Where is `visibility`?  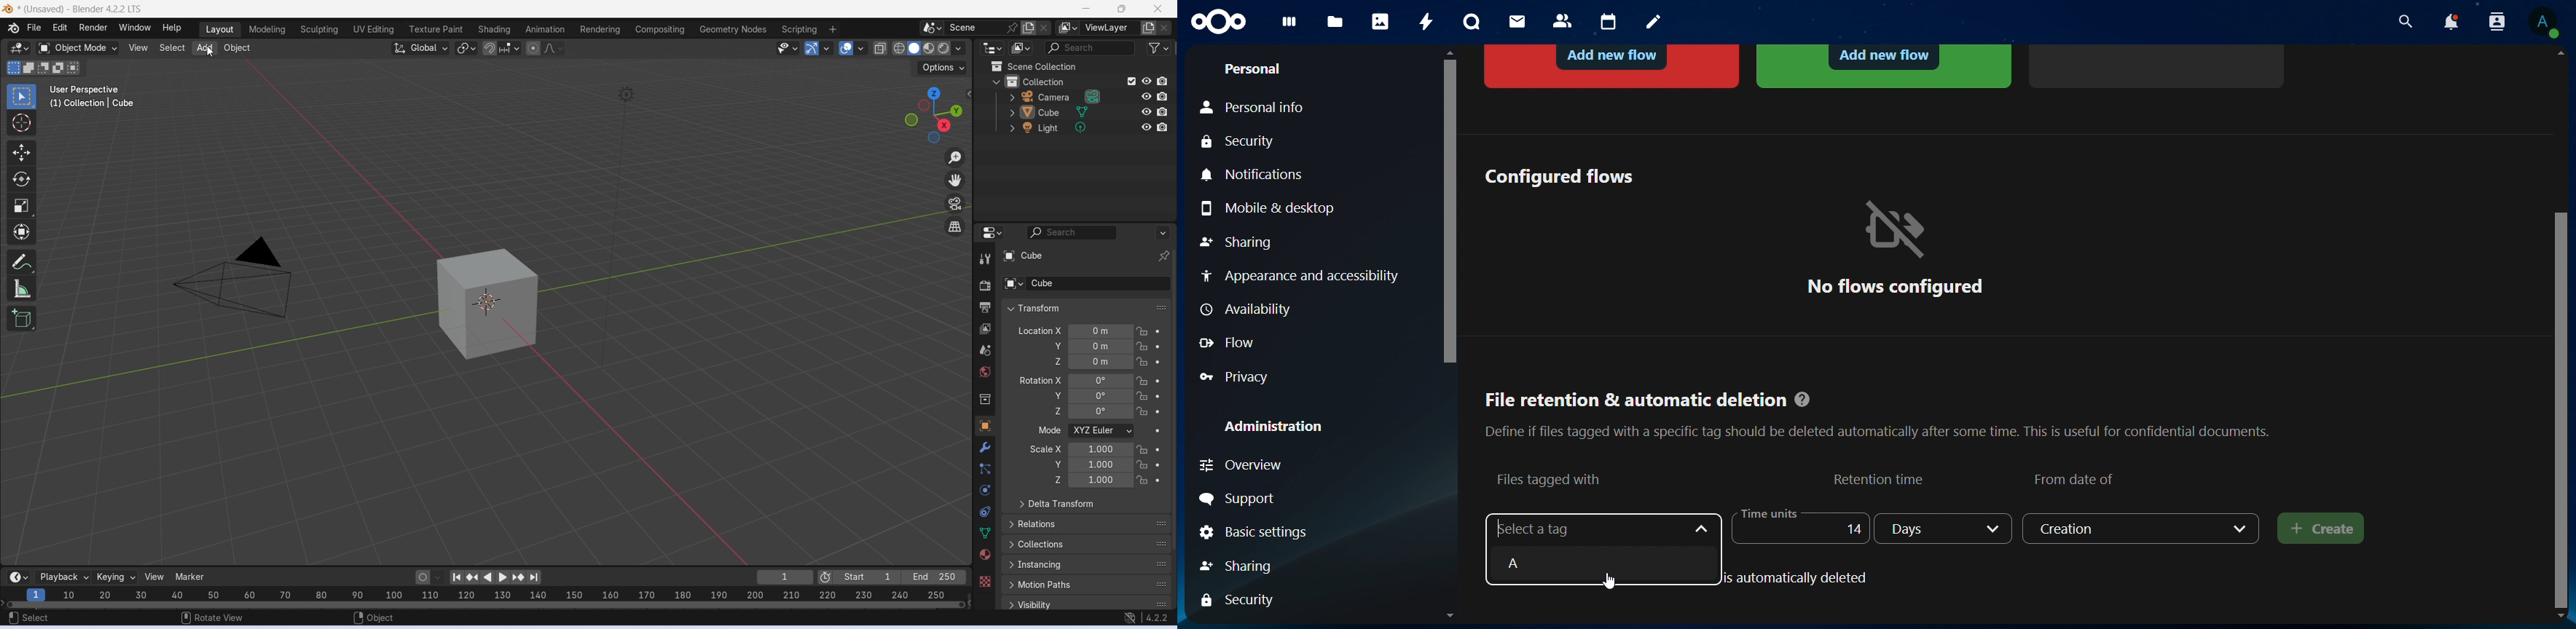 visibility is located at coordinates (1089, 603).